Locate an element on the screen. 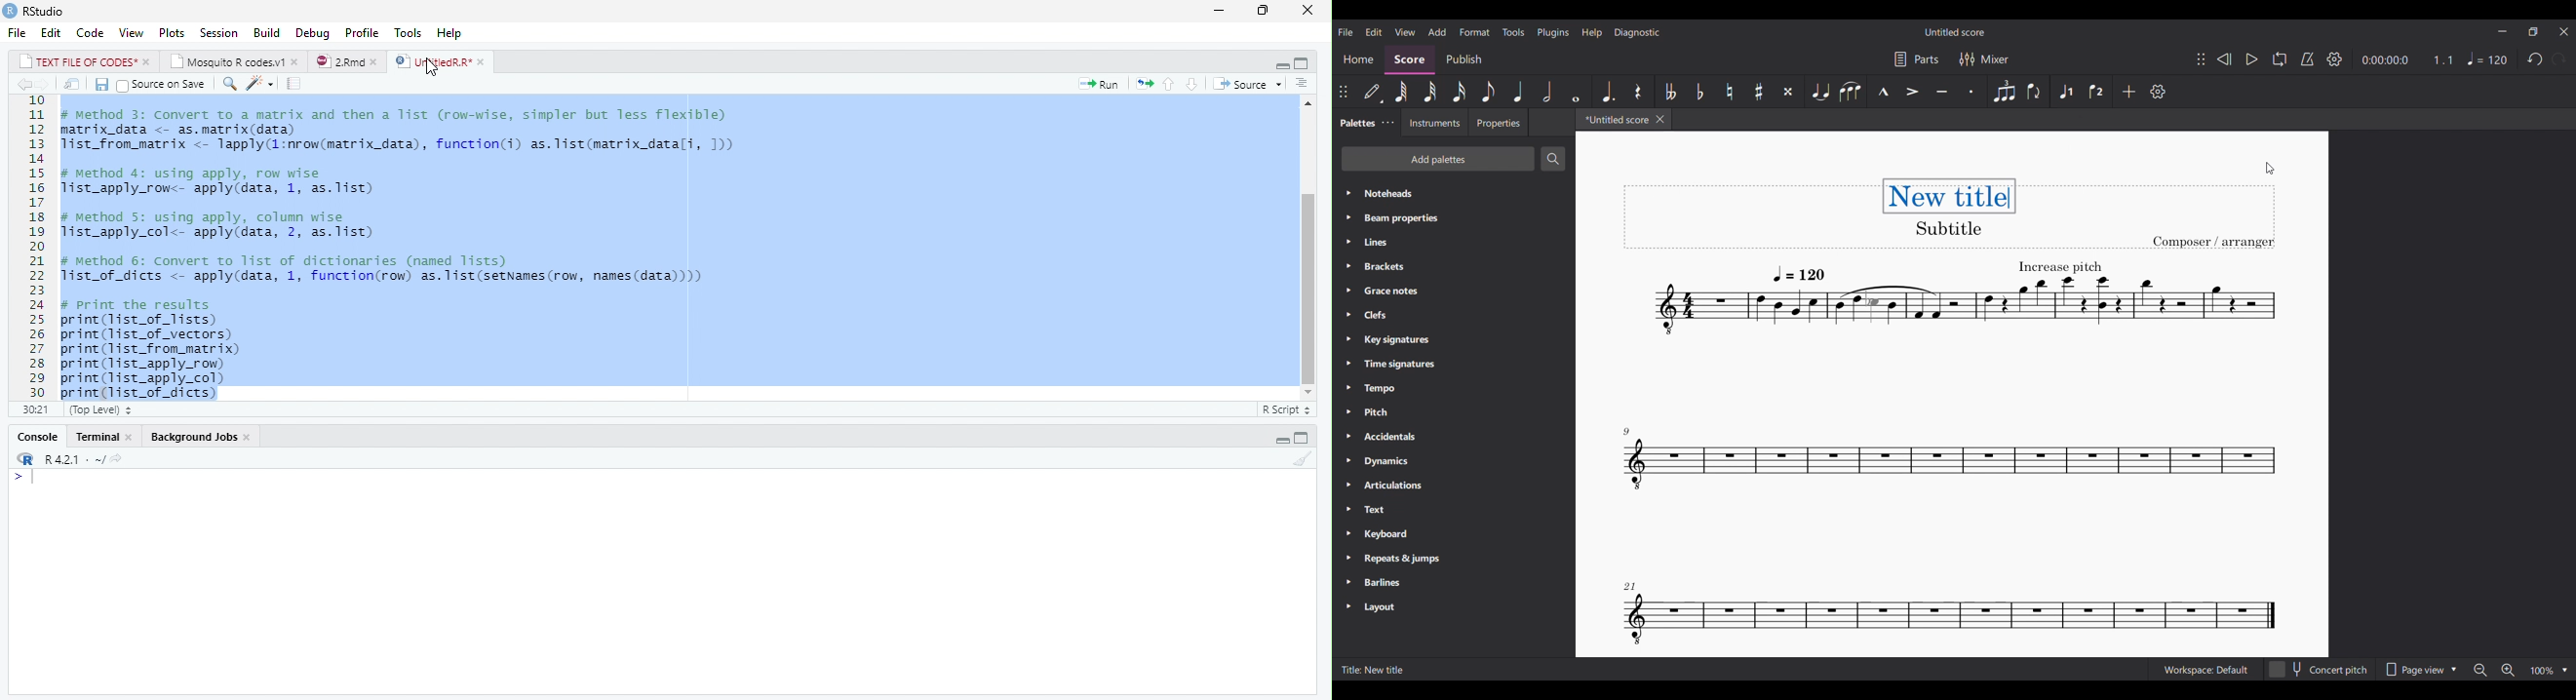  Minimize is located at coordinates (1220, 10).